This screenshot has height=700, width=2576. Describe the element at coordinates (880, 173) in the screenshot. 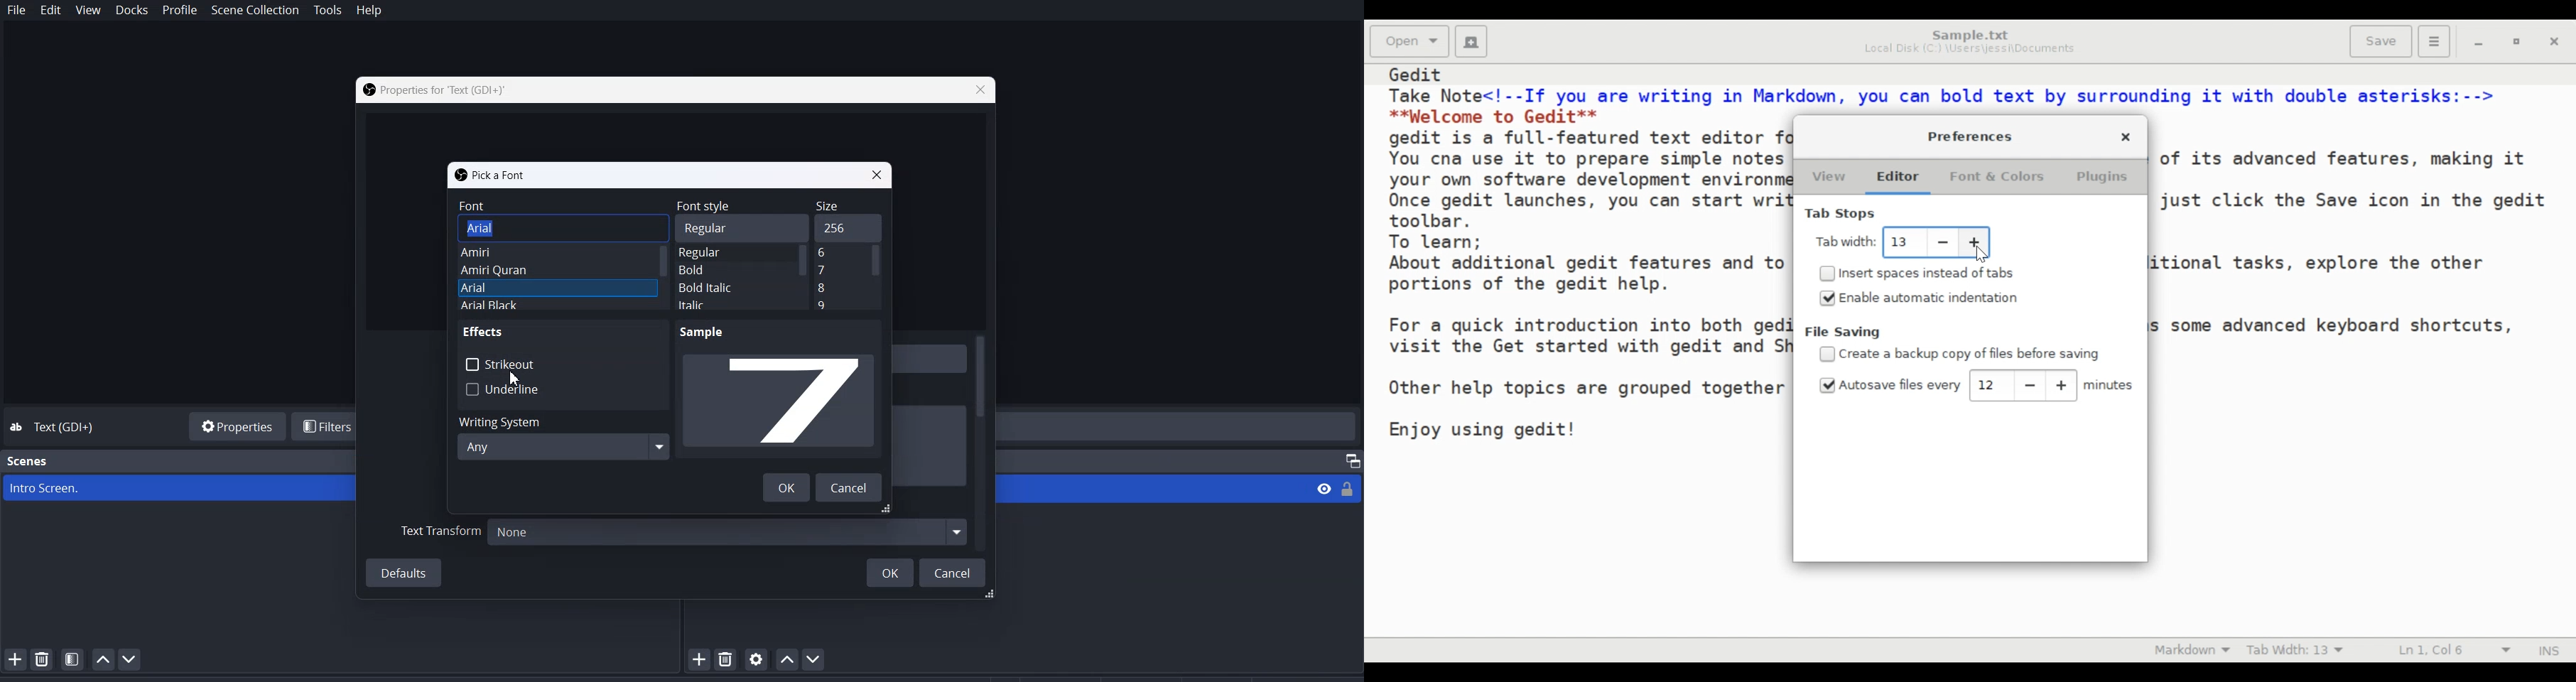

I see `Close` at that location.